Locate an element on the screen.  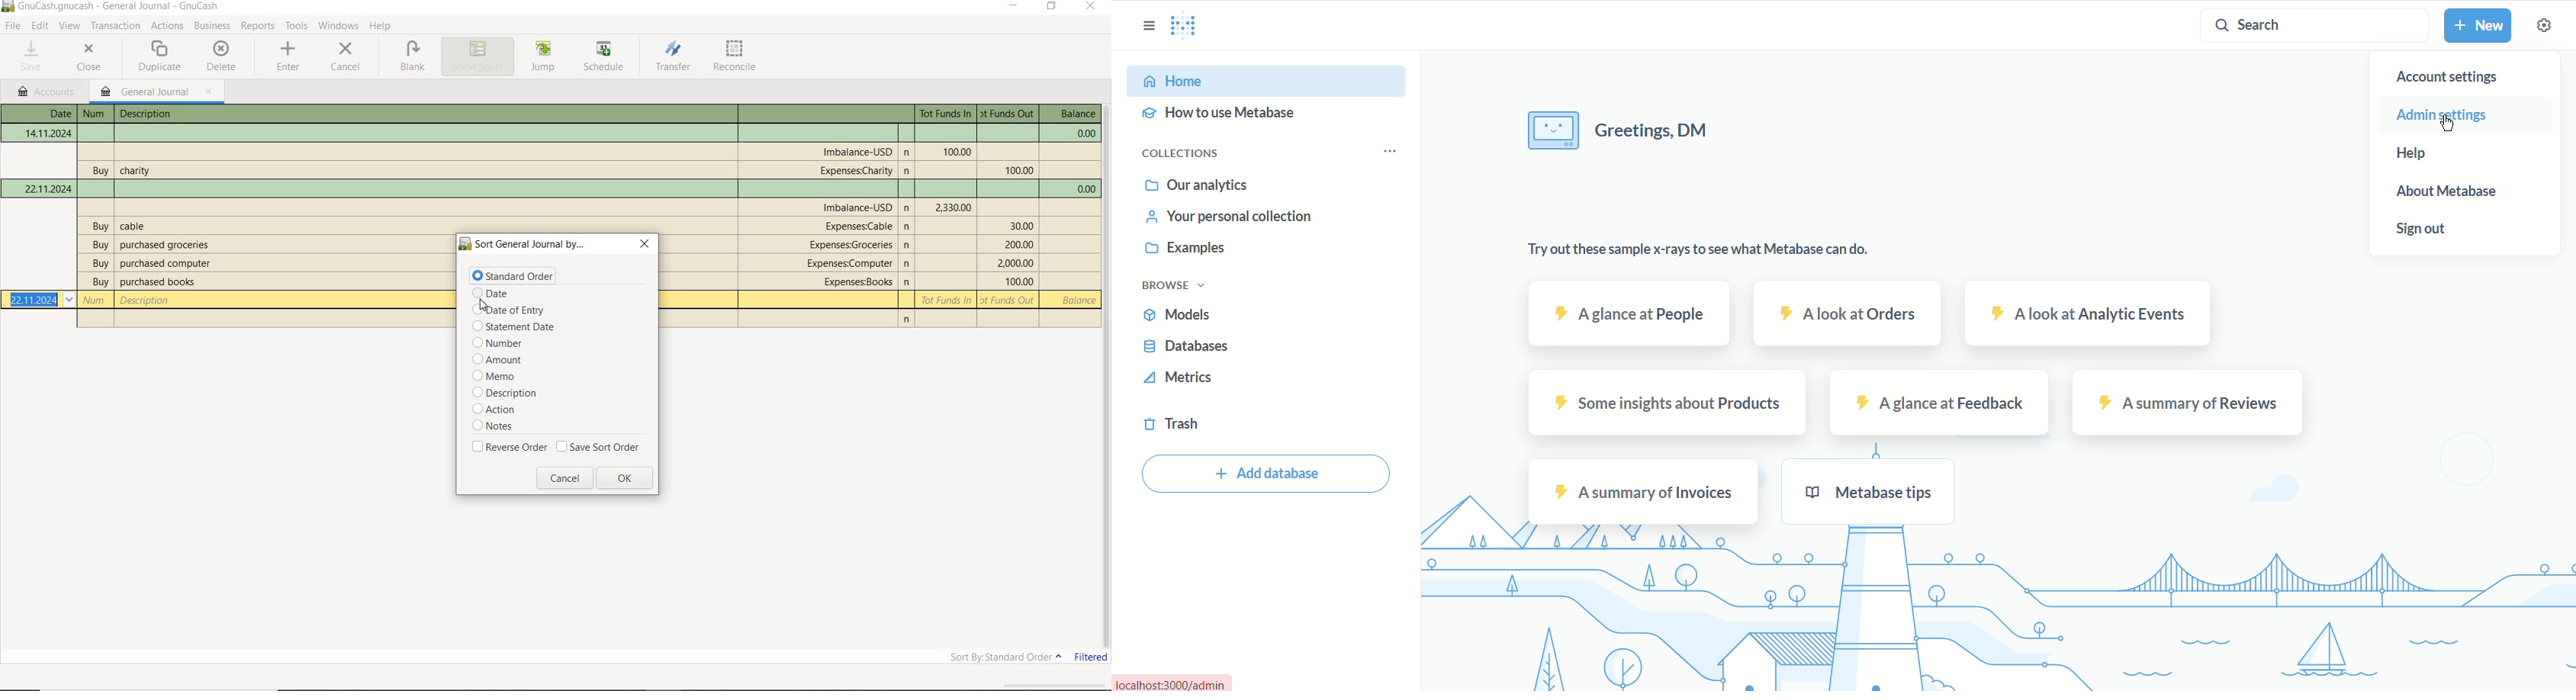
balance is located at coordinates (1075, 115).